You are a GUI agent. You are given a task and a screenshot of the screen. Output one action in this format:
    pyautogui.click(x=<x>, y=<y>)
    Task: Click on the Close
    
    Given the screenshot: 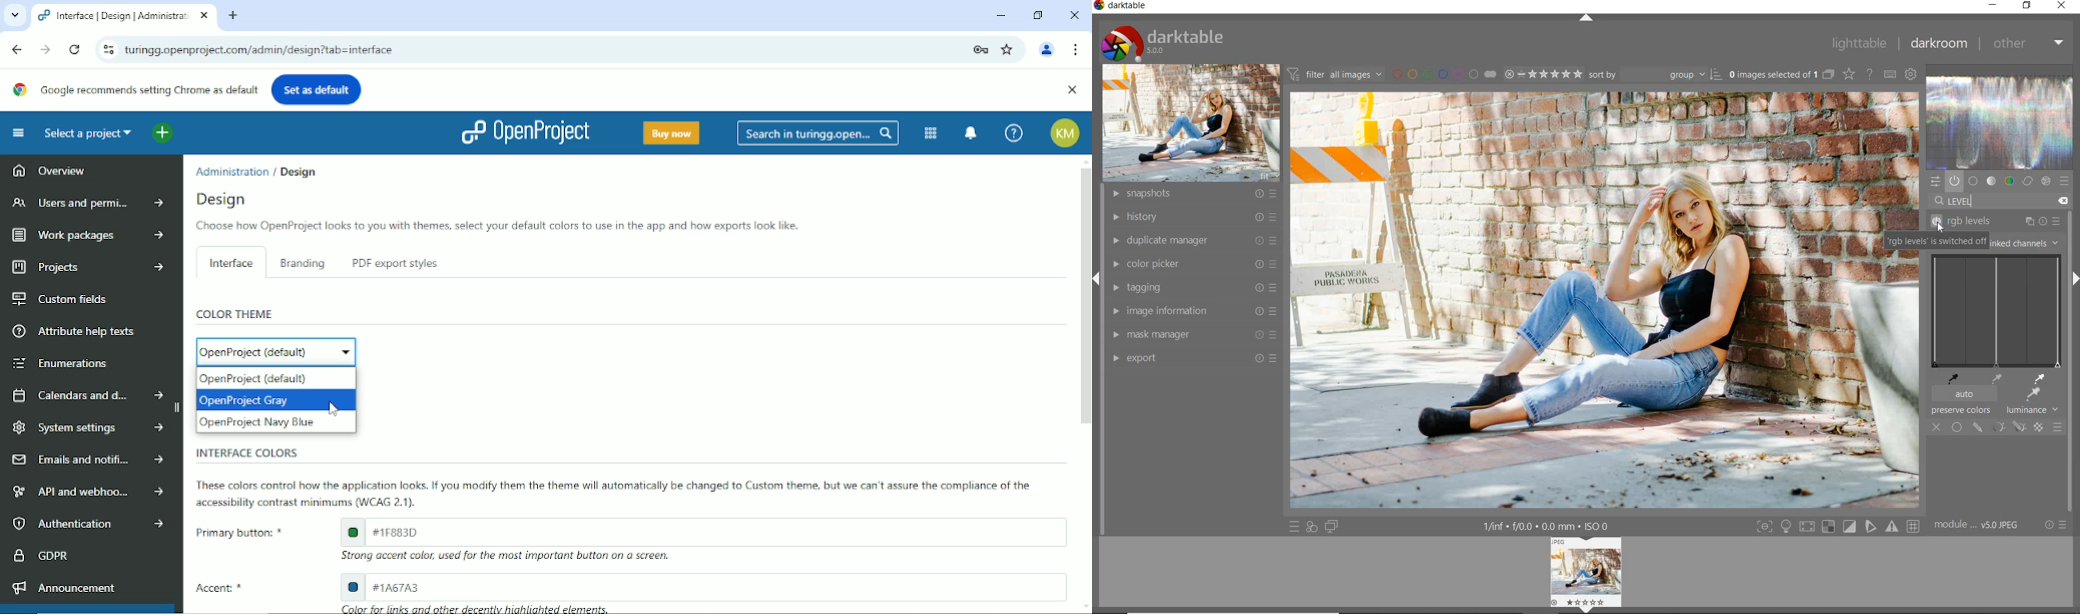 What is the action you would take?
    pyautogui.click(x=1071, y=90)
    